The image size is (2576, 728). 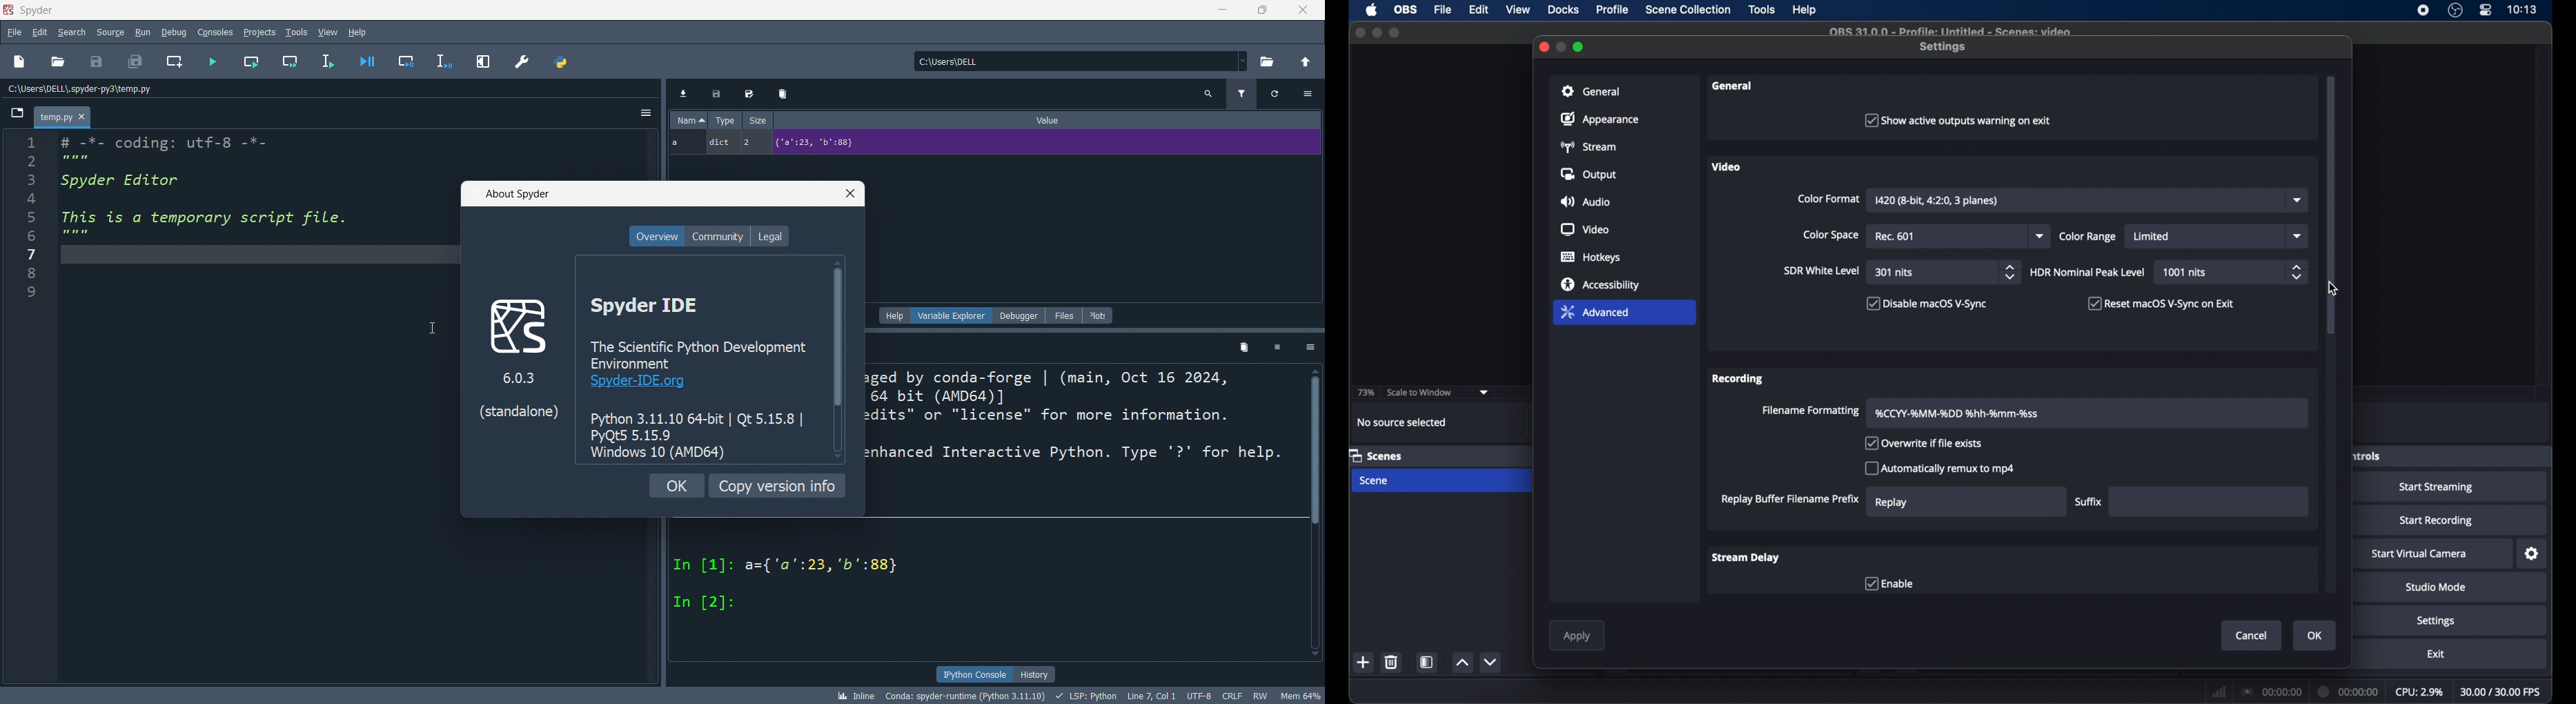 I want to click on hotkeys, so click(x=1591, y=257).